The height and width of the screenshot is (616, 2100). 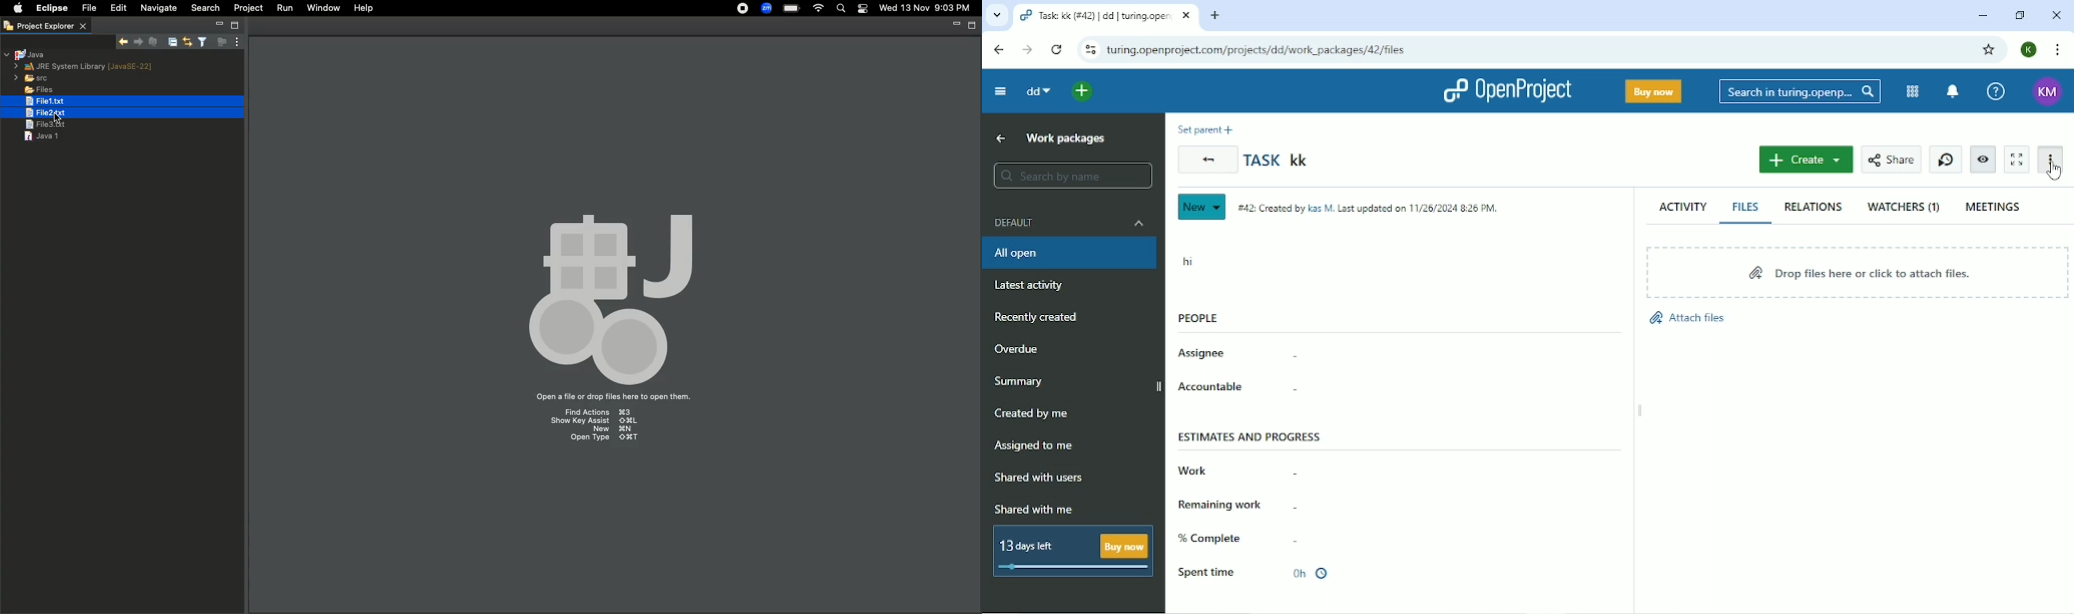 I want to click on Shared with users, so click(x=1041, y=478).